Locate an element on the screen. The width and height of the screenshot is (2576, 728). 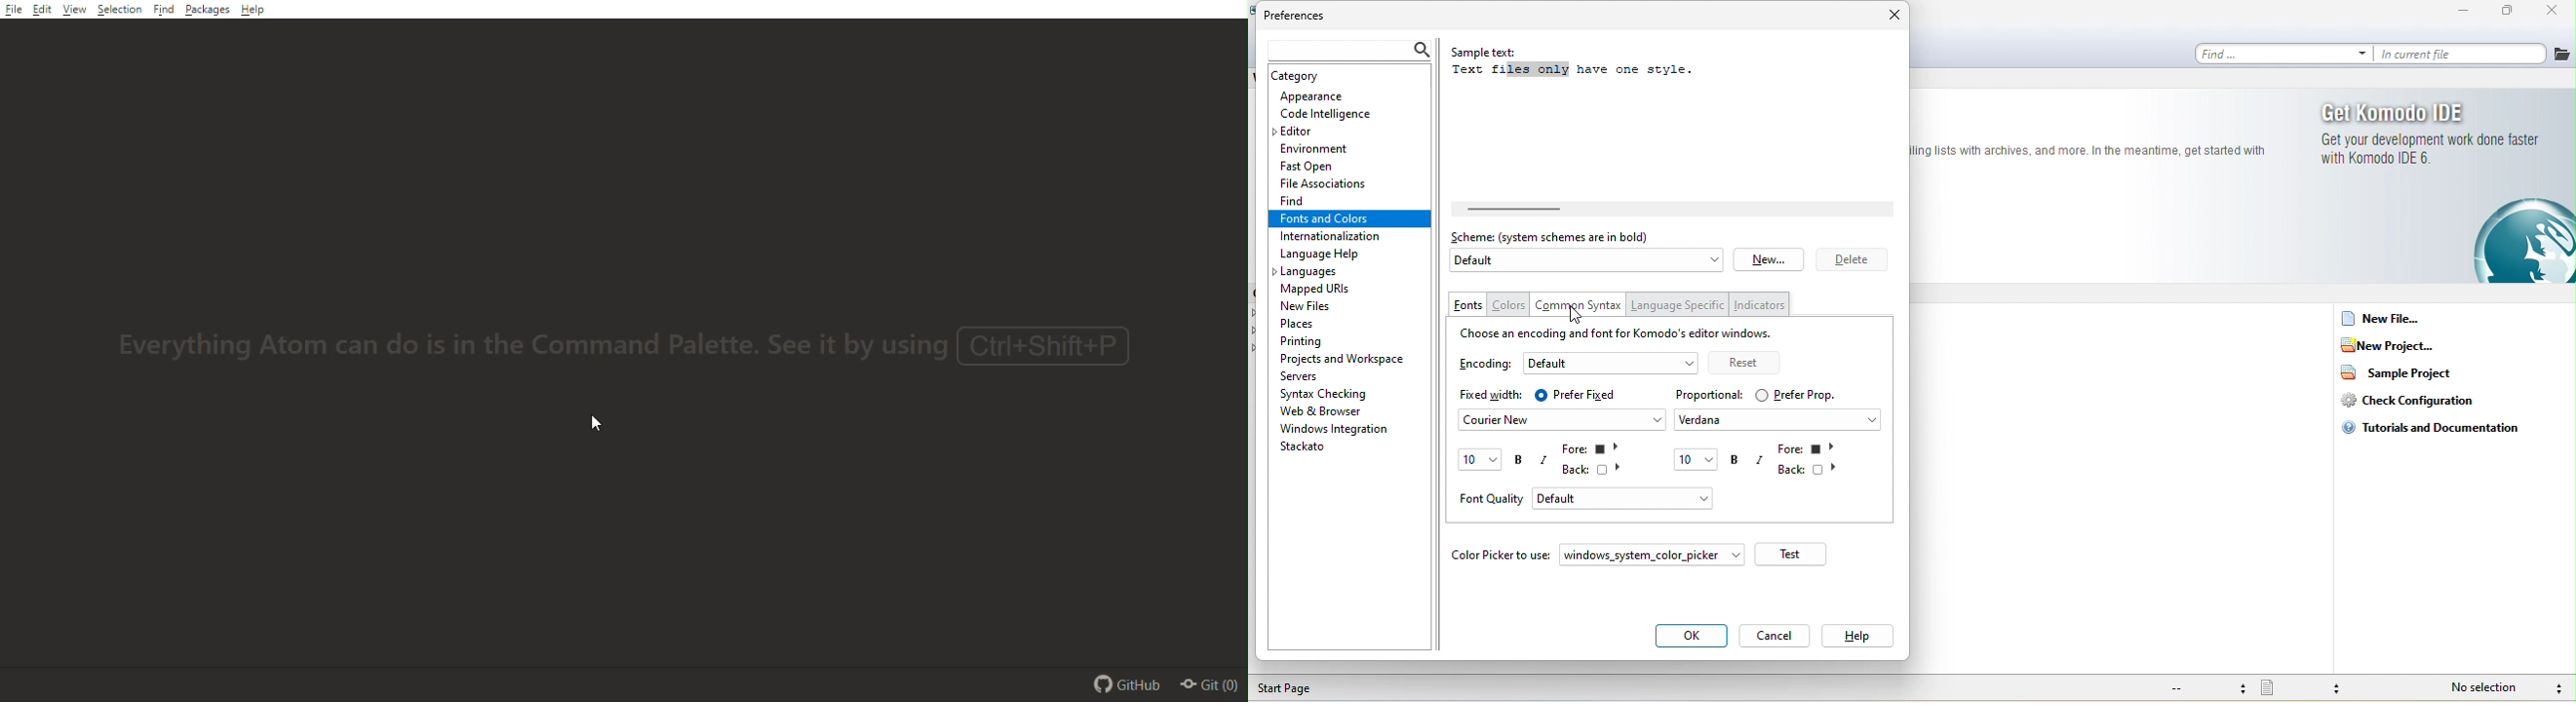
Find is located at coordinates (166, 10).